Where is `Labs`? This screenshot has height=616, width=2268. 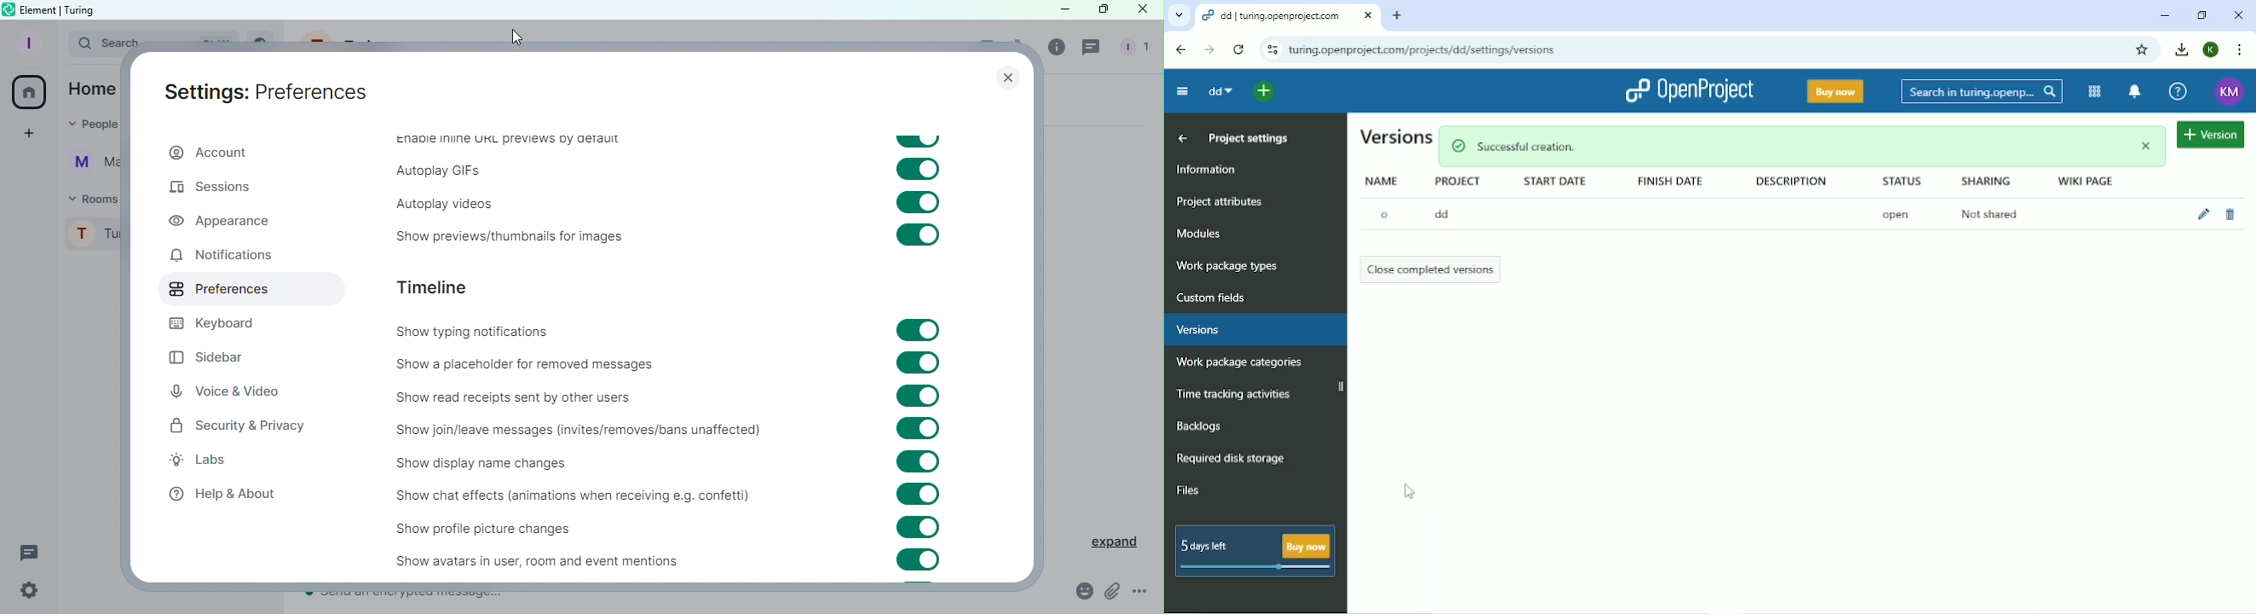 Labs is located at coordinates (214, 461).